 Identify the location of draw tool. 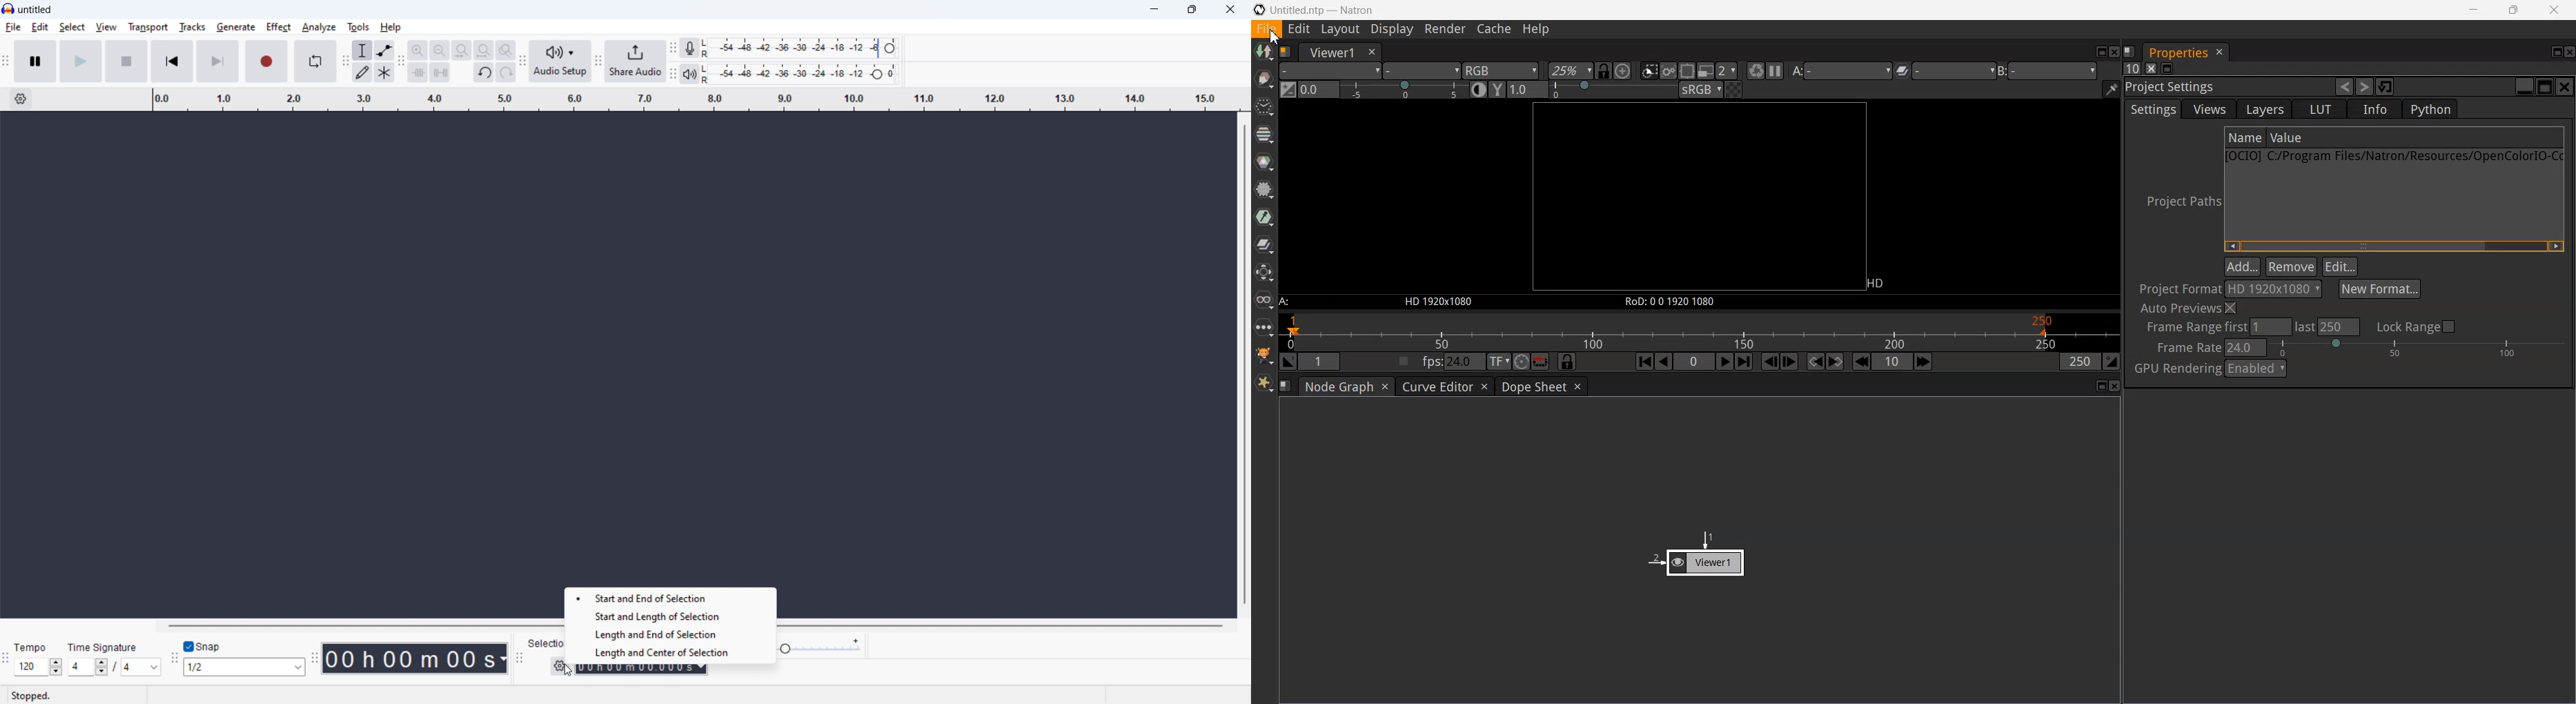
(362, 72).